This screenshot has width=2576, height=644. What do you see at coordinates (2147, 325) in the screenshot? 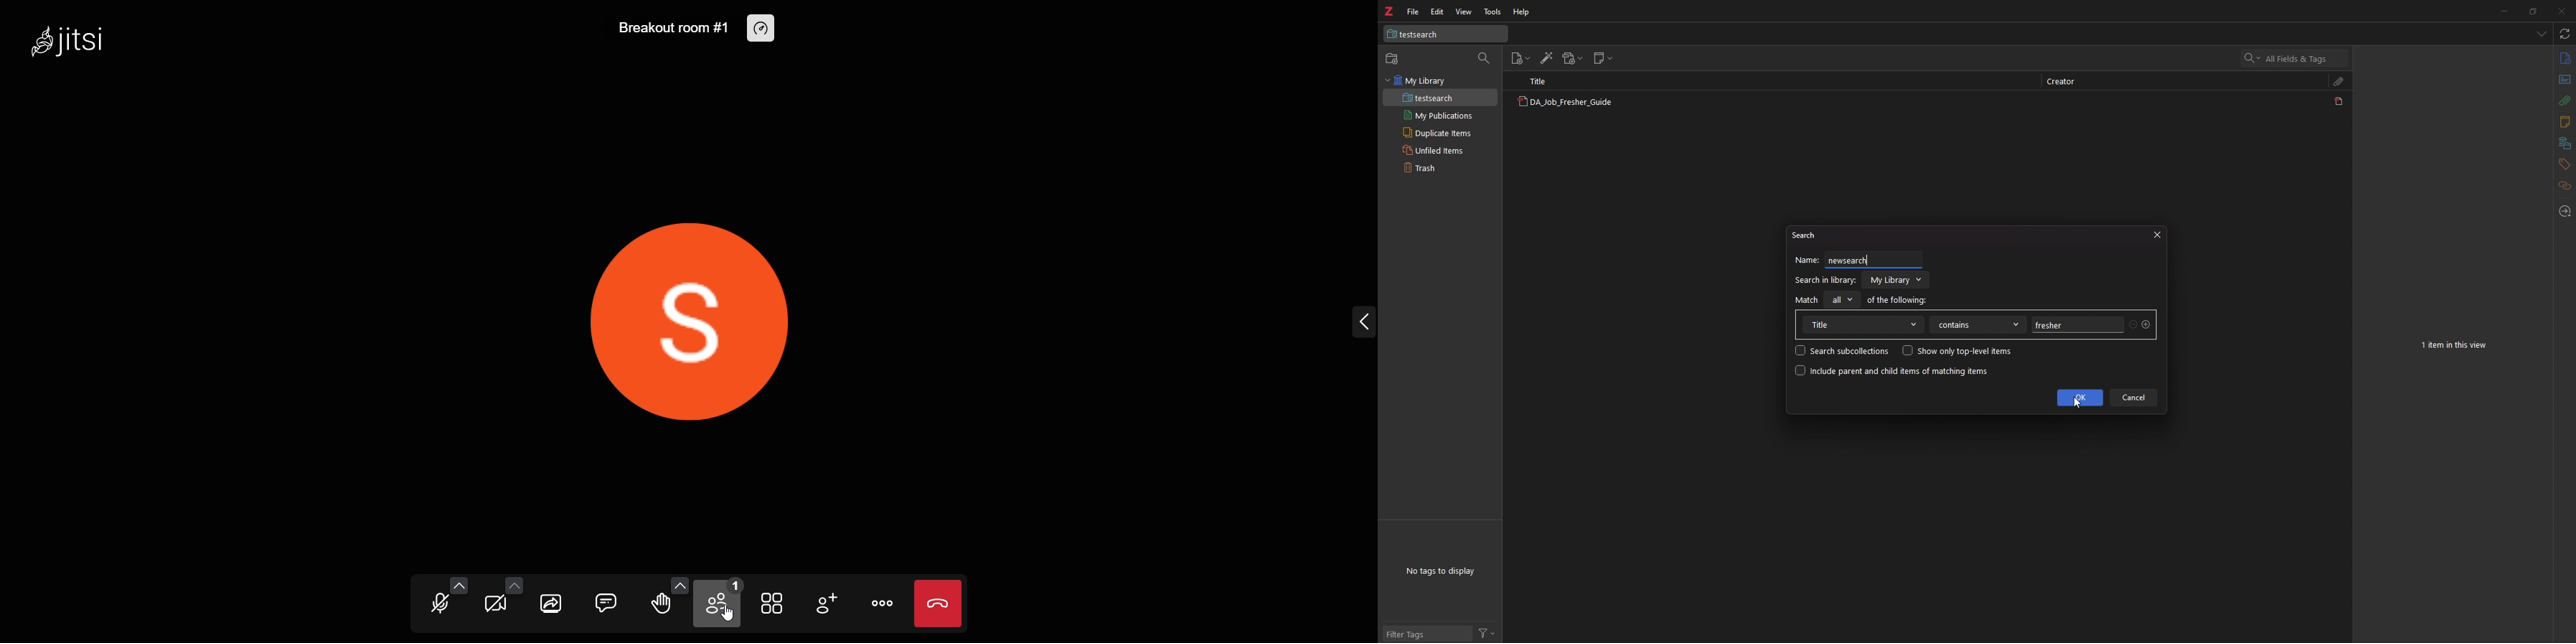
I see `add keyword` at bounding box center [2147, 325].